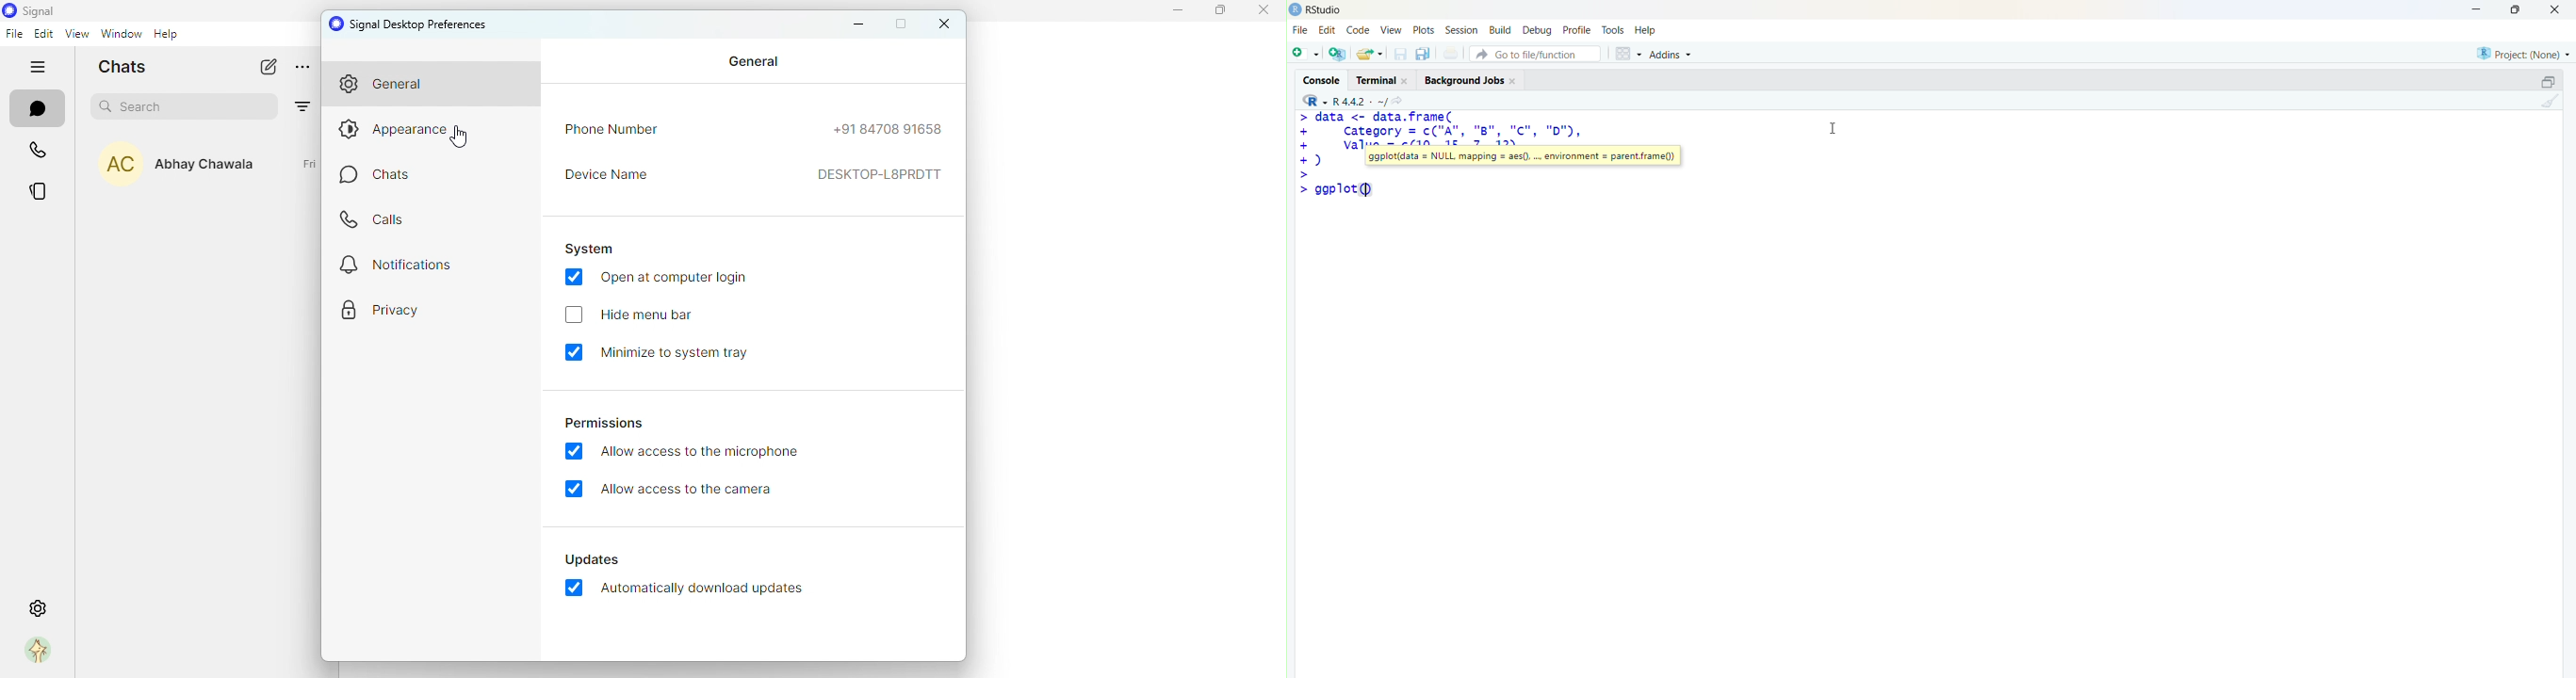 Image resolution: width=2576 pixels, height=700 pixels. Describe the element at coordinates (1316, 101) in the screenshot. I see `R language` at that location.